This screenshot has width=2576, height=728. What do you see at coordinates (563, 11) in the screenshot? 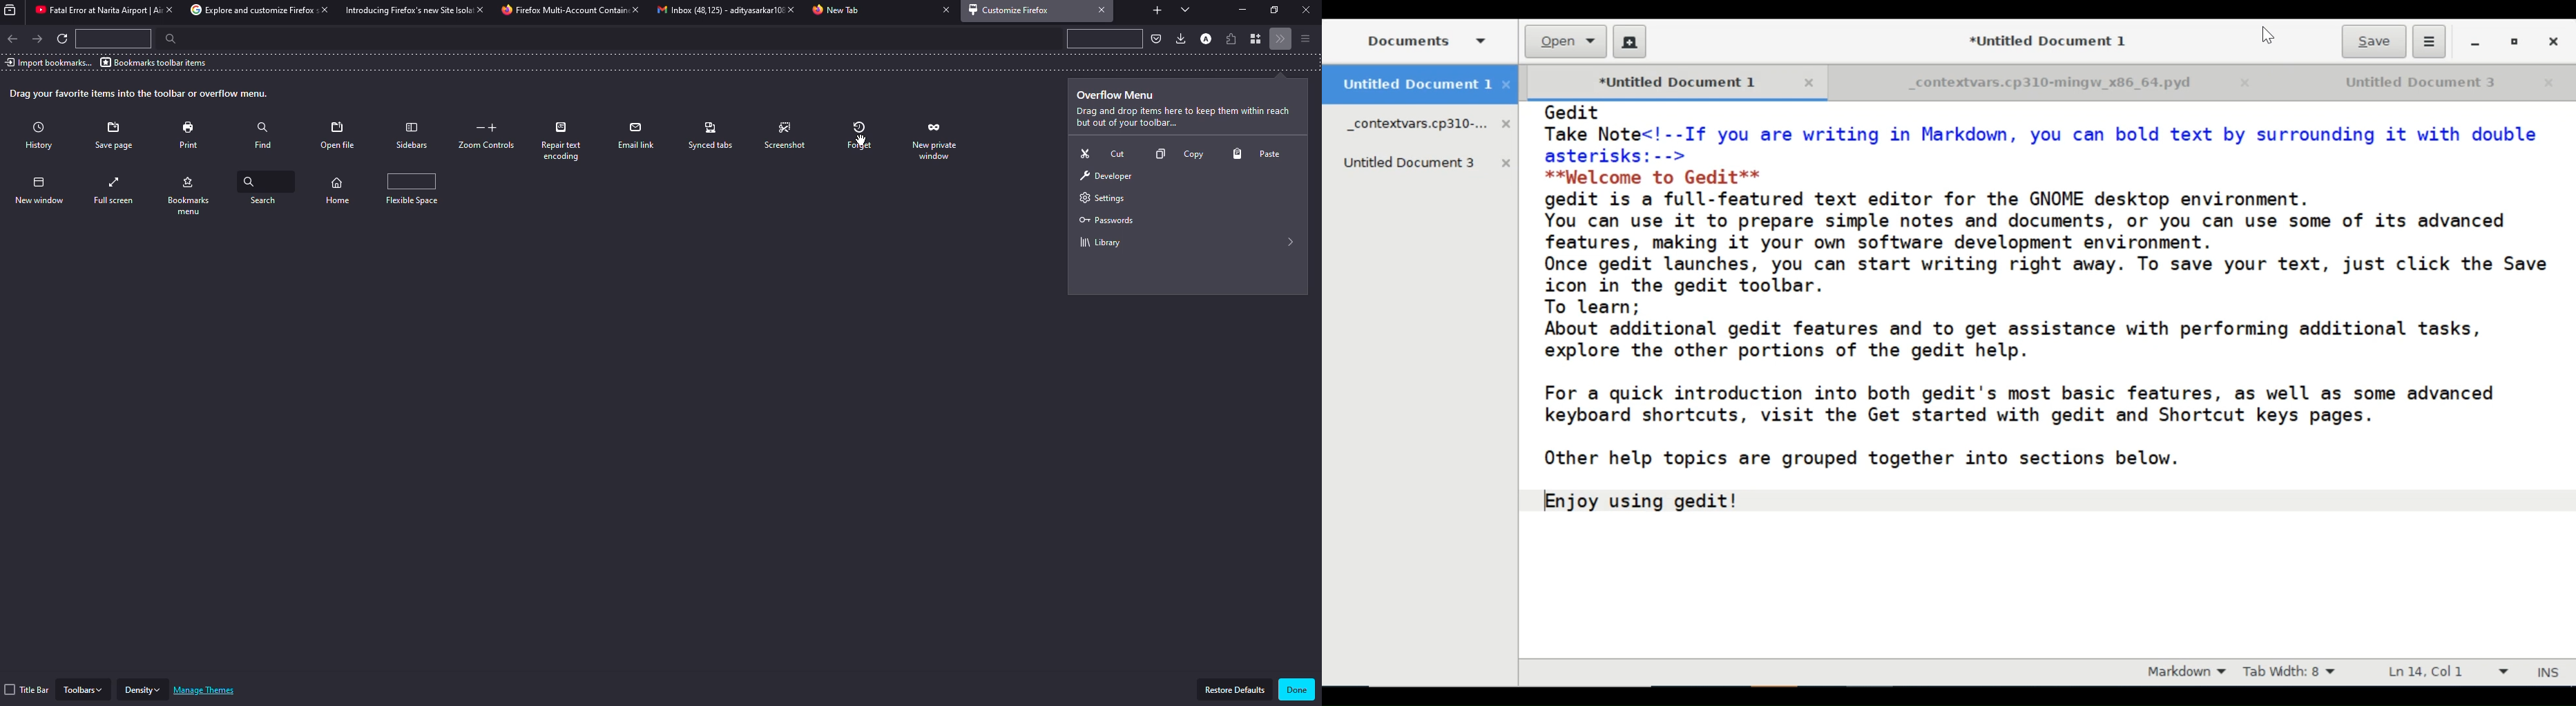
I see `tab` at bounding box center [563, 11].